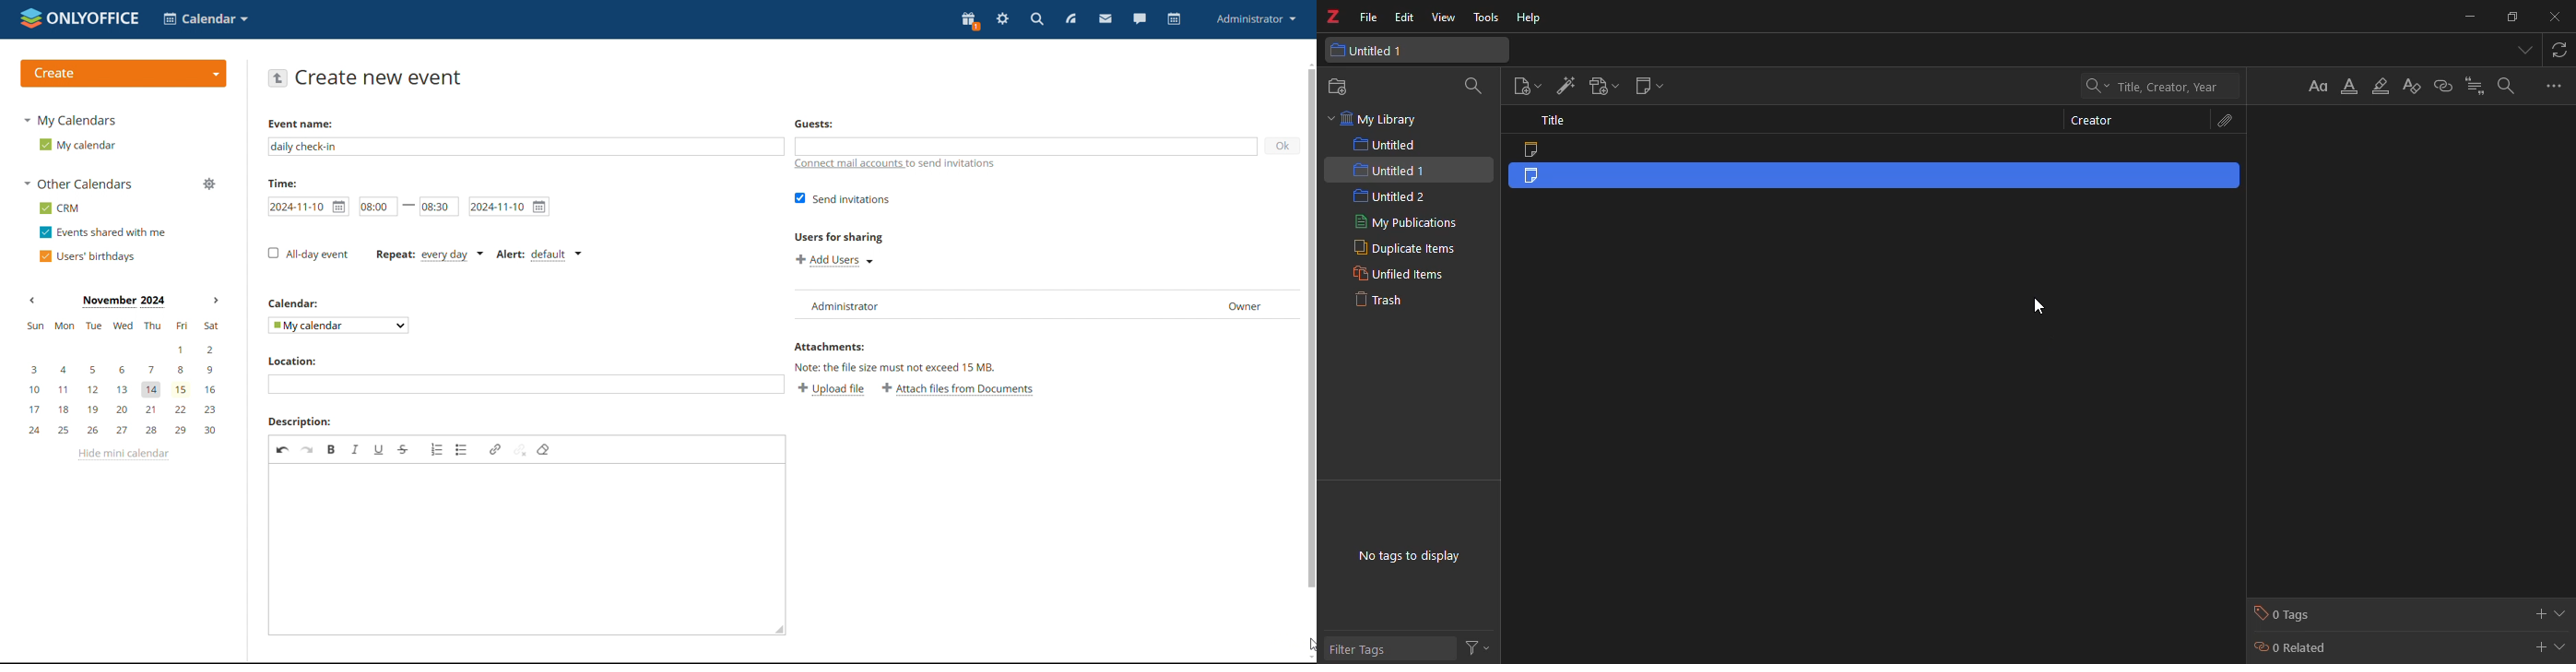  Describe the element at coordinates (75, 145) in the screenshot. I see `my calendar` at that location.